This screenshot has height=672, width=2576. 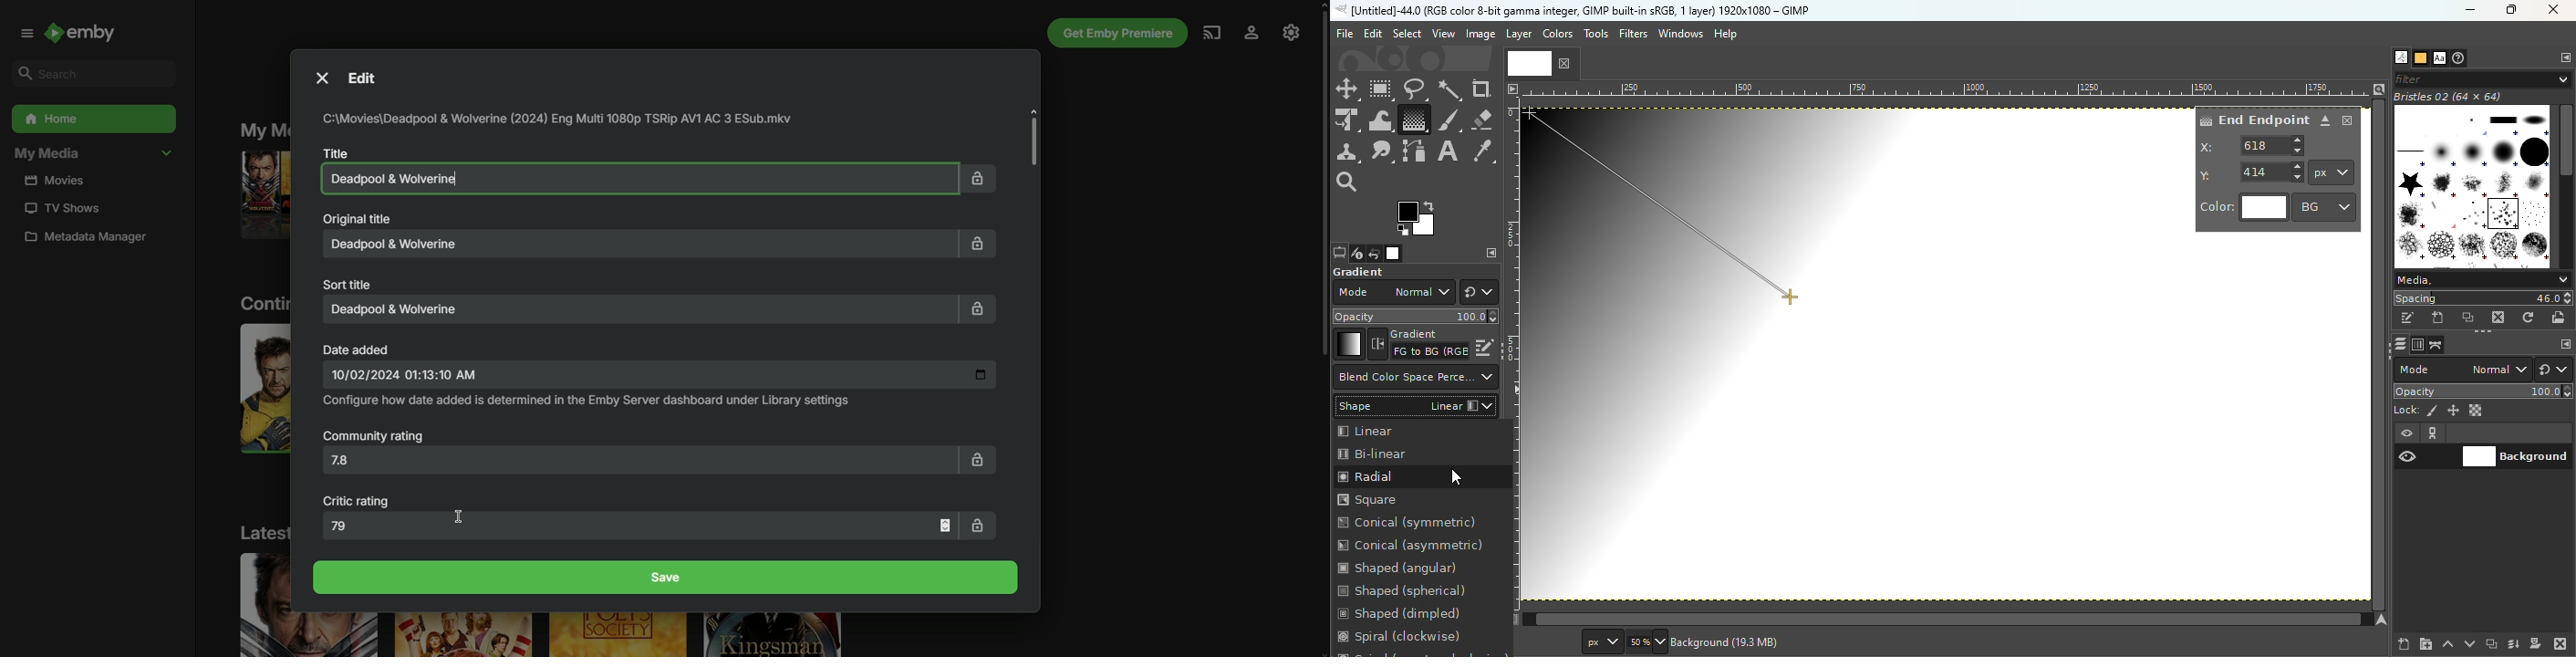 I want to click on Switch to another group of modes, so click(x=2557, y=370).